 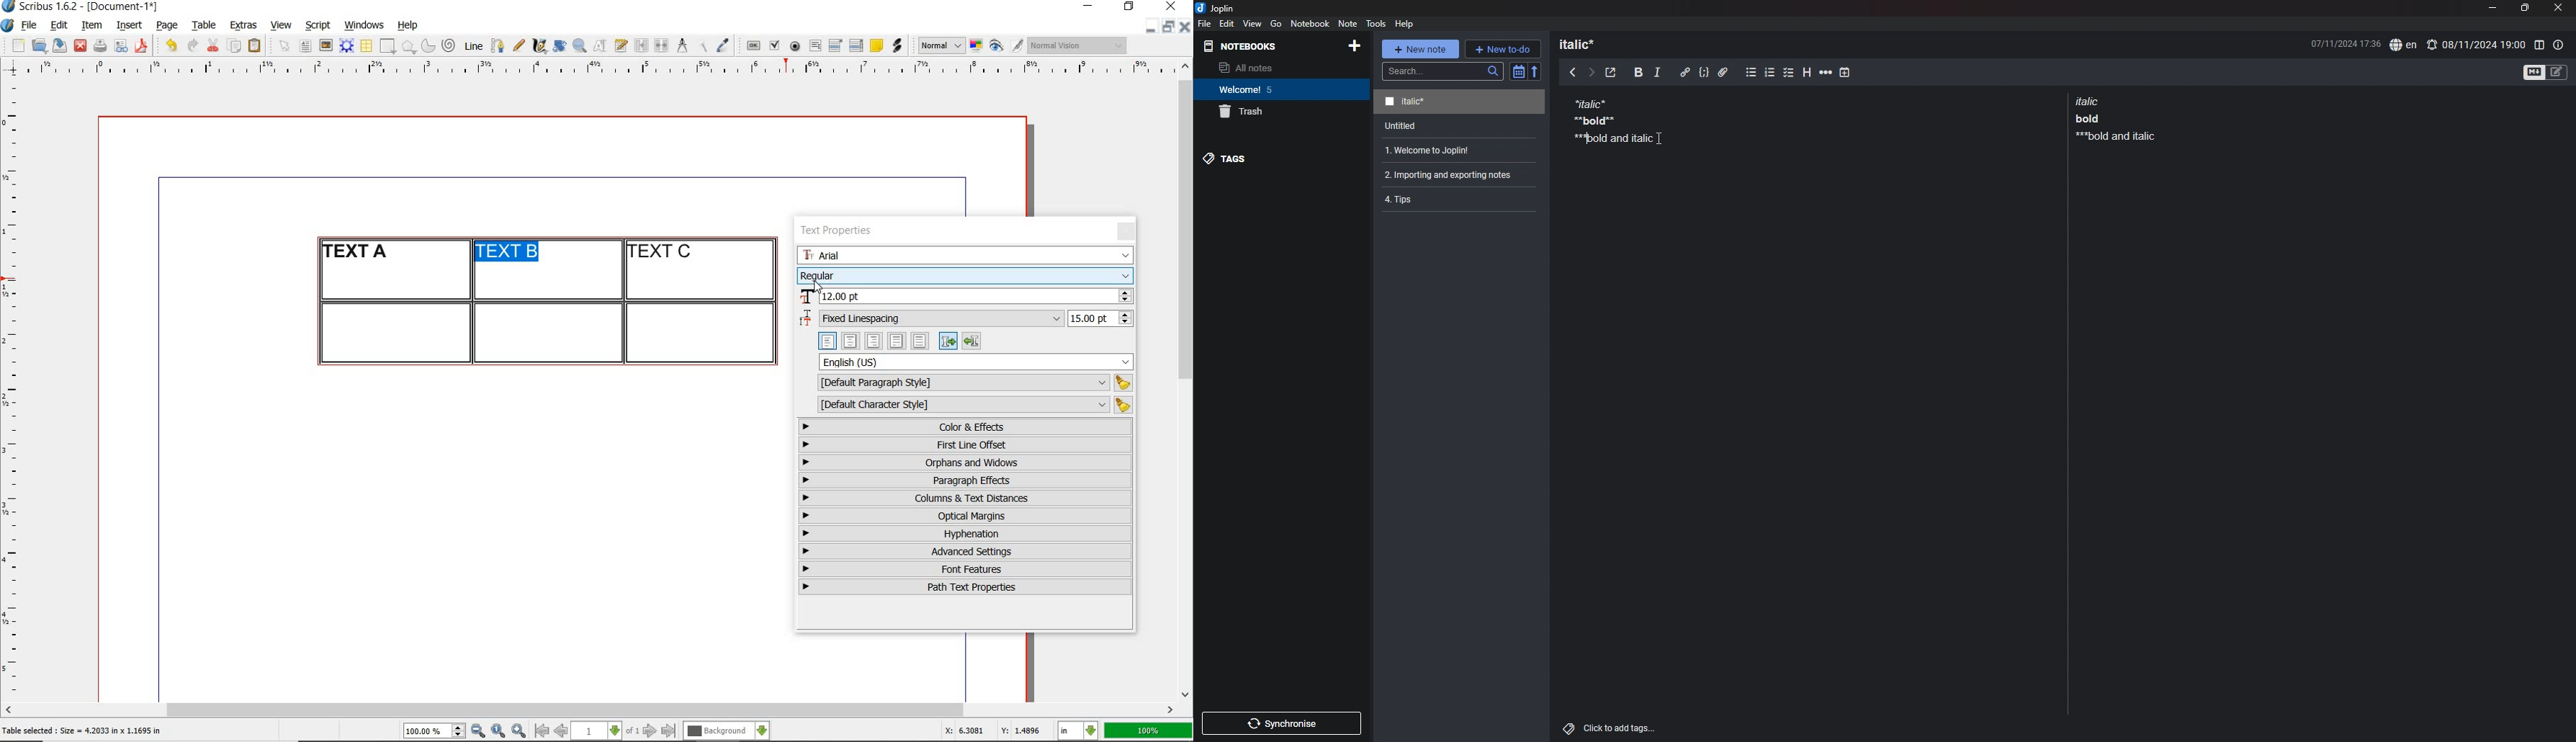 I want to click on numbered list, so click(x=1770, y=74).